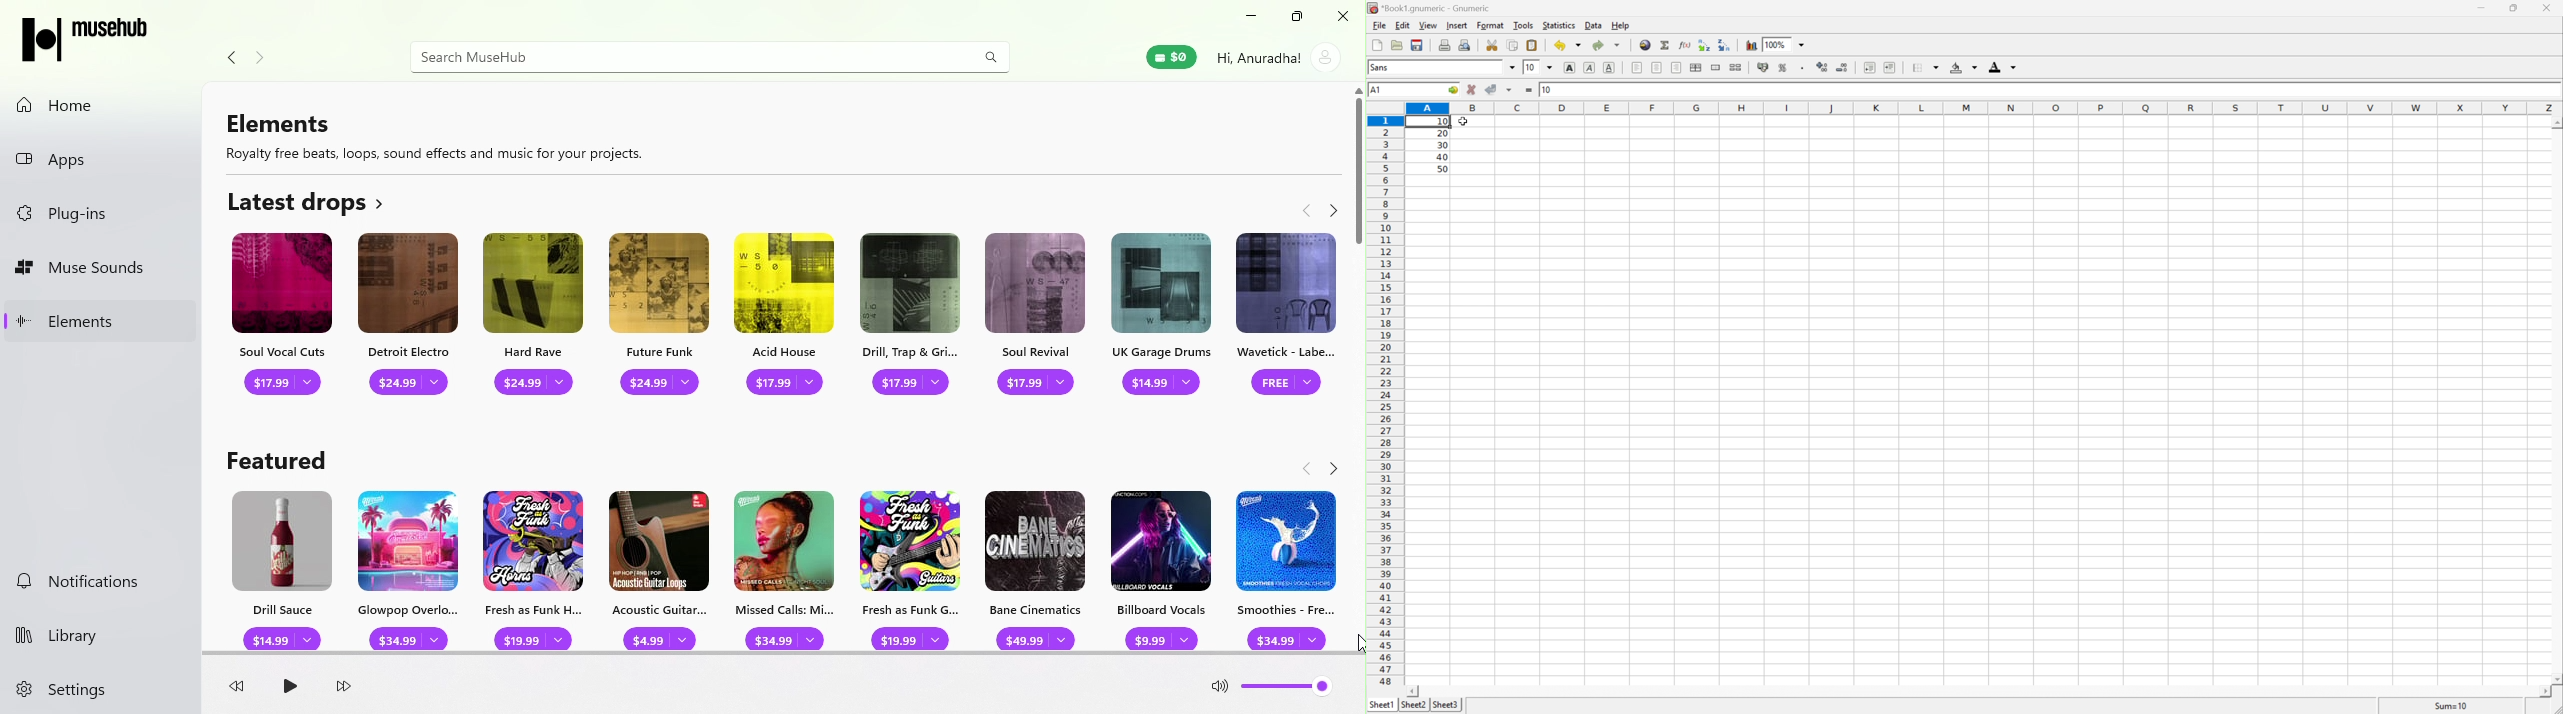 The width and height of the screenshot is (2576, 728). I want to click on Decrease indent, and align the contents to the left, so click(1870, 66).